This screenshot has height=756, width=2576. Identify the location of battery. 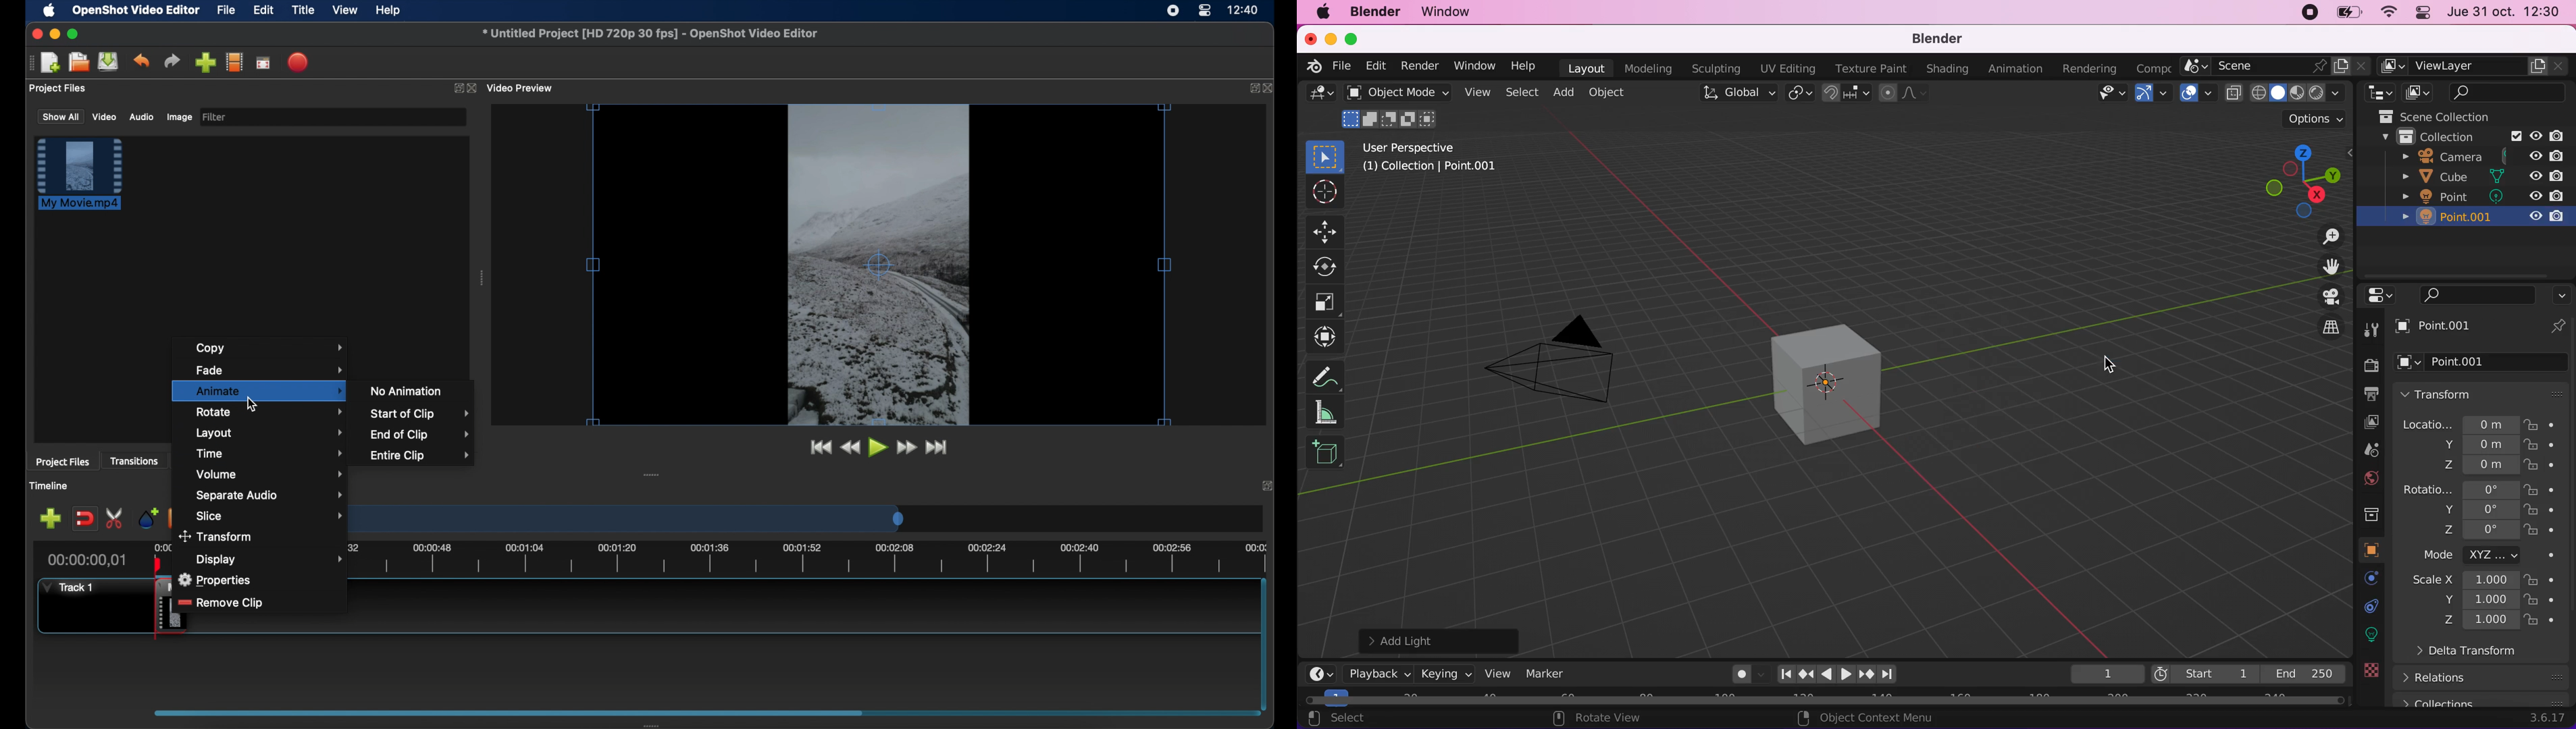
(2350, 12).